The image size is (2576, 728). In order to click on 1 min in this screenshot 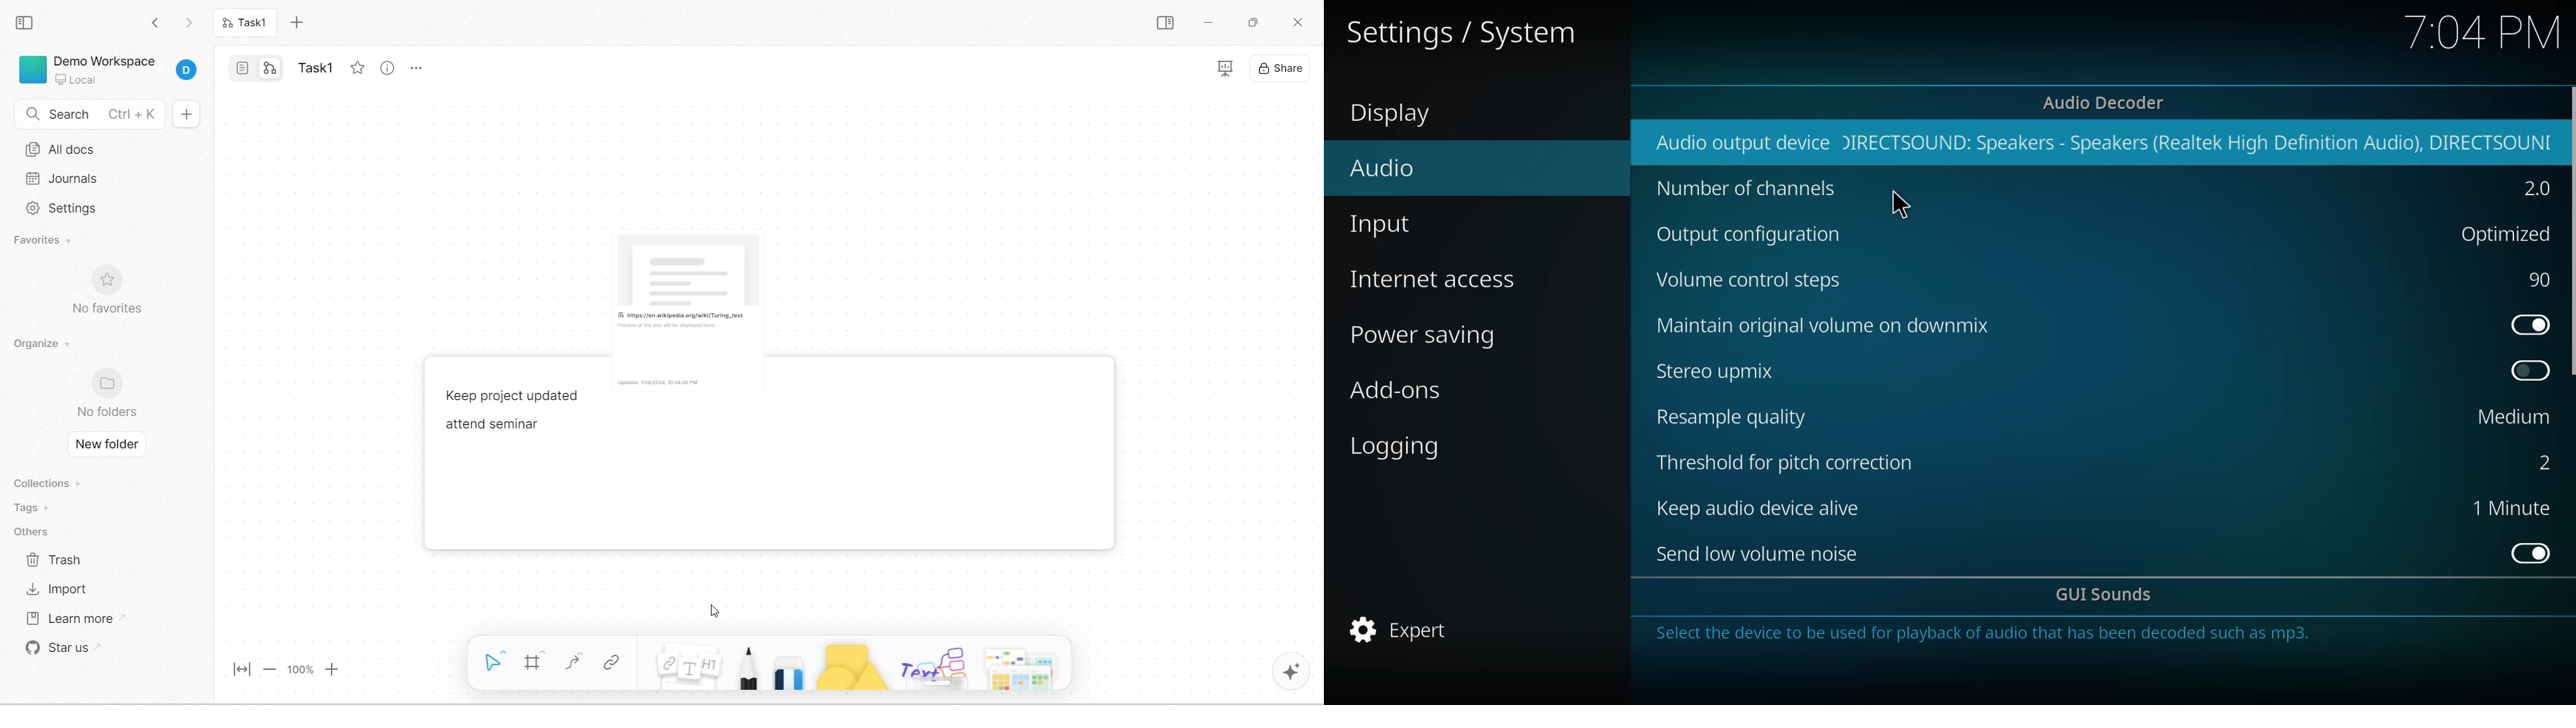, I will do `click(2511, 507)`.